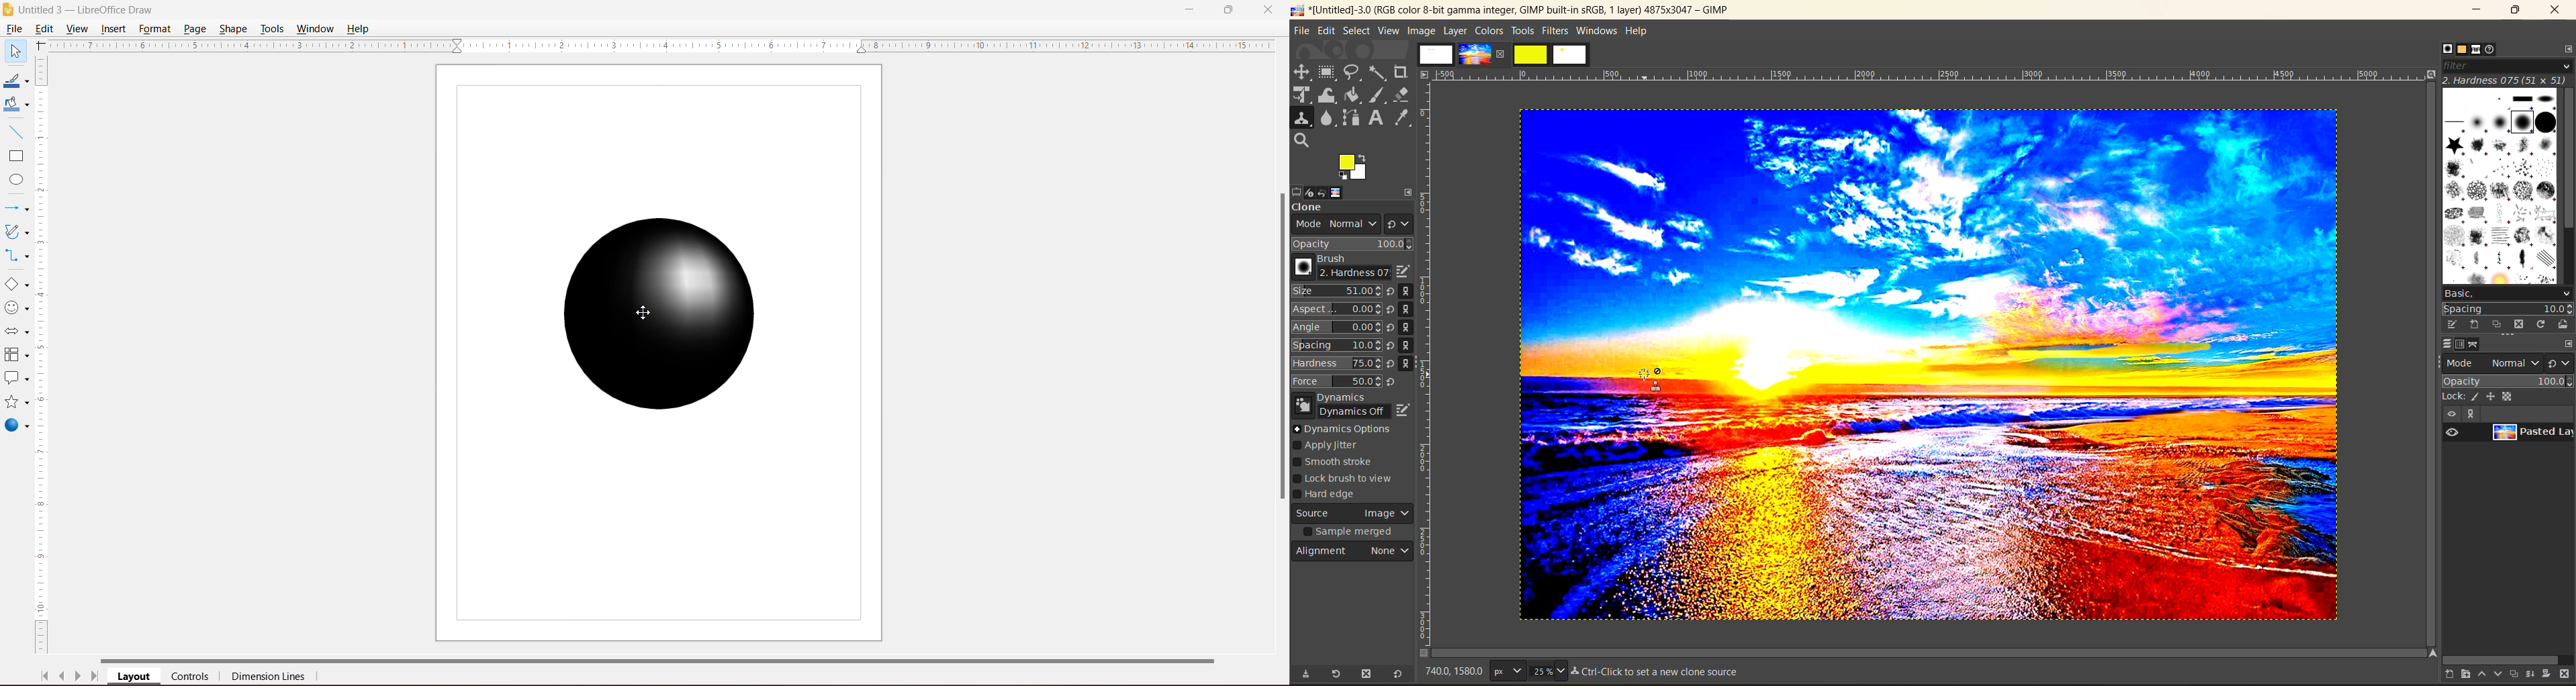 The image size is (2576, 700). What do you see at coordinates (2541, 324) in the screenshot?
I see `refresh brushes` at bounding box center [2541, 324].